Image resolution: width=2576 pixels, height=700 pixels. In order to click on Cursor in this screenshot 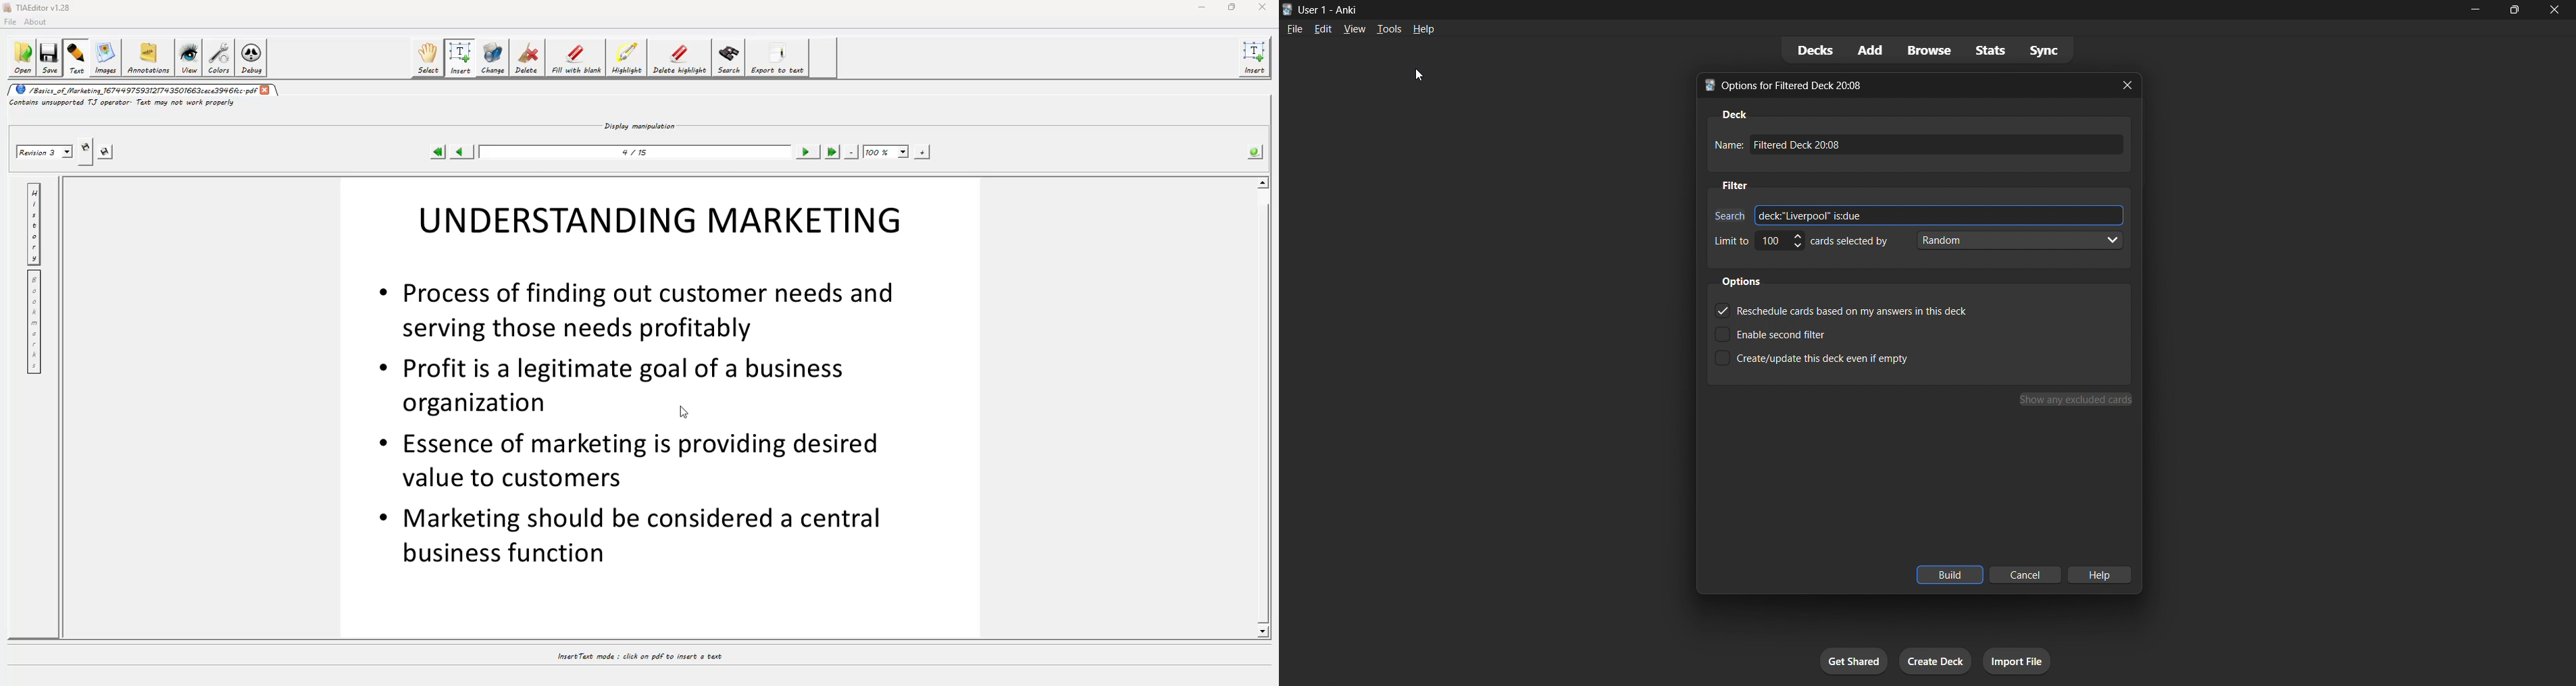, I will do `click(1419, 74)`.